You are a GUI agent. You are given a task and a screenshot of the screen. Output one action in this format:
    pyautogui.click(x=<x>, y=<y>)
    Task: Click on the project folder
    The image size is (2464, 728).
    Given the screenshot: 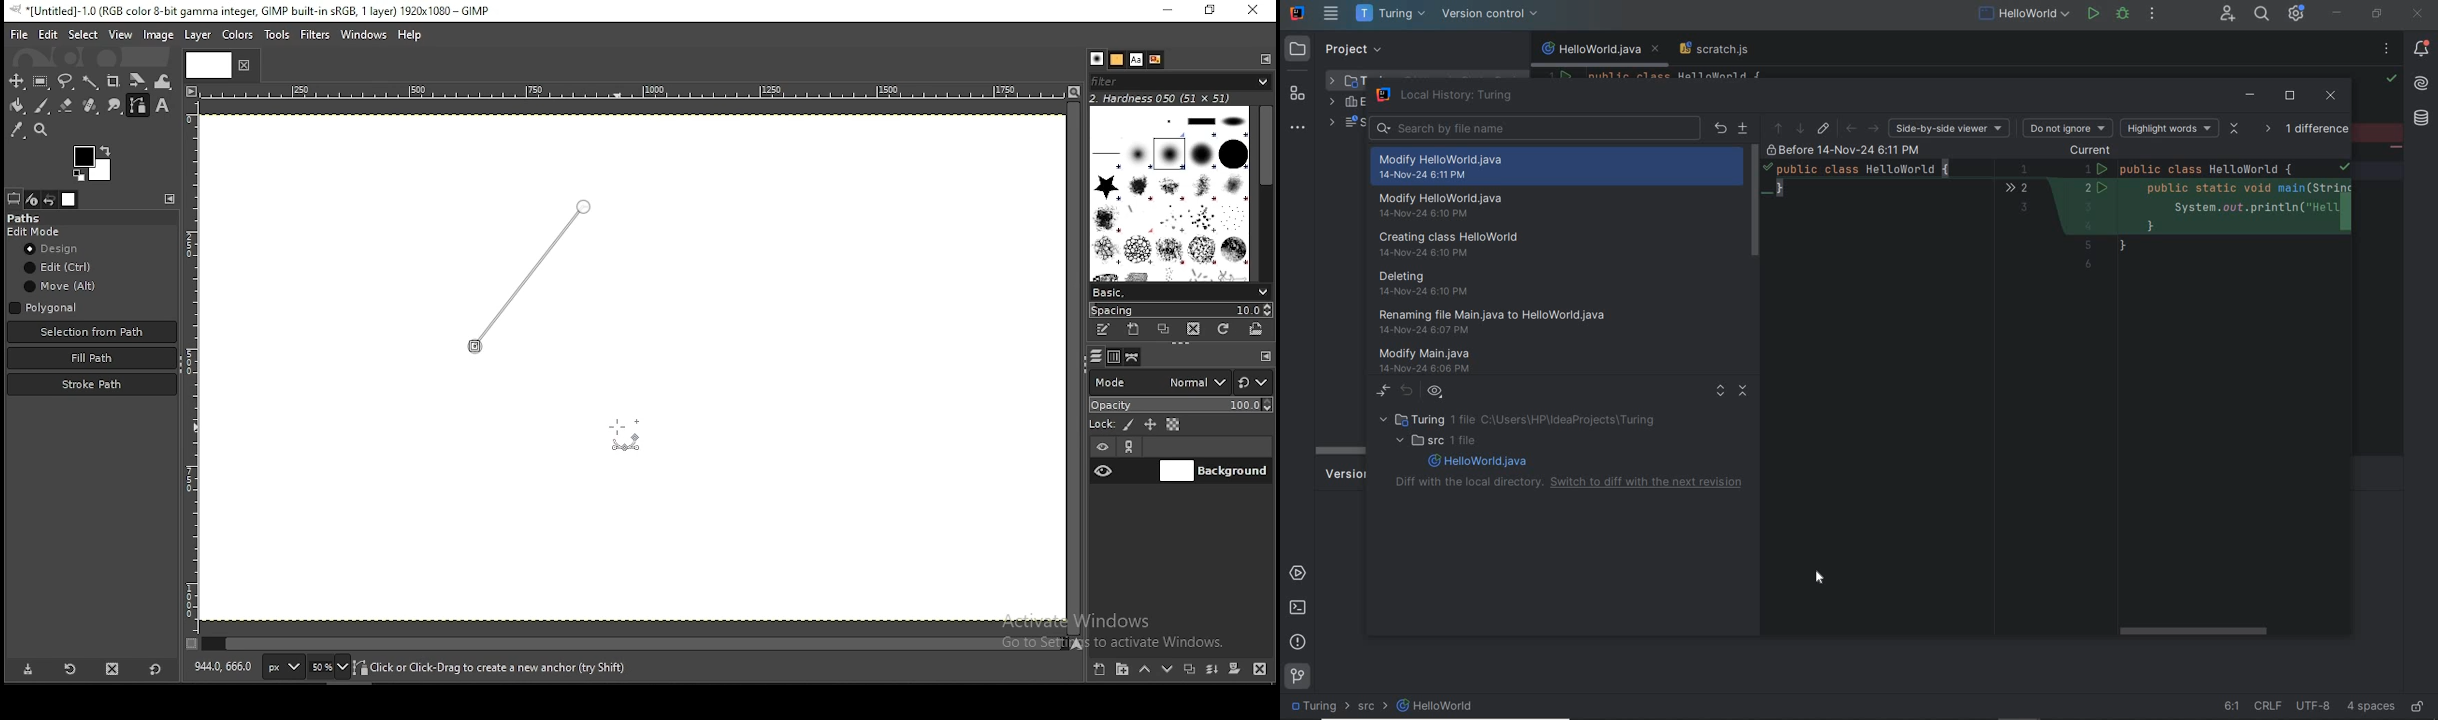 What is the action you would take?
    pyautogui.click(x=1346, y=79)
    